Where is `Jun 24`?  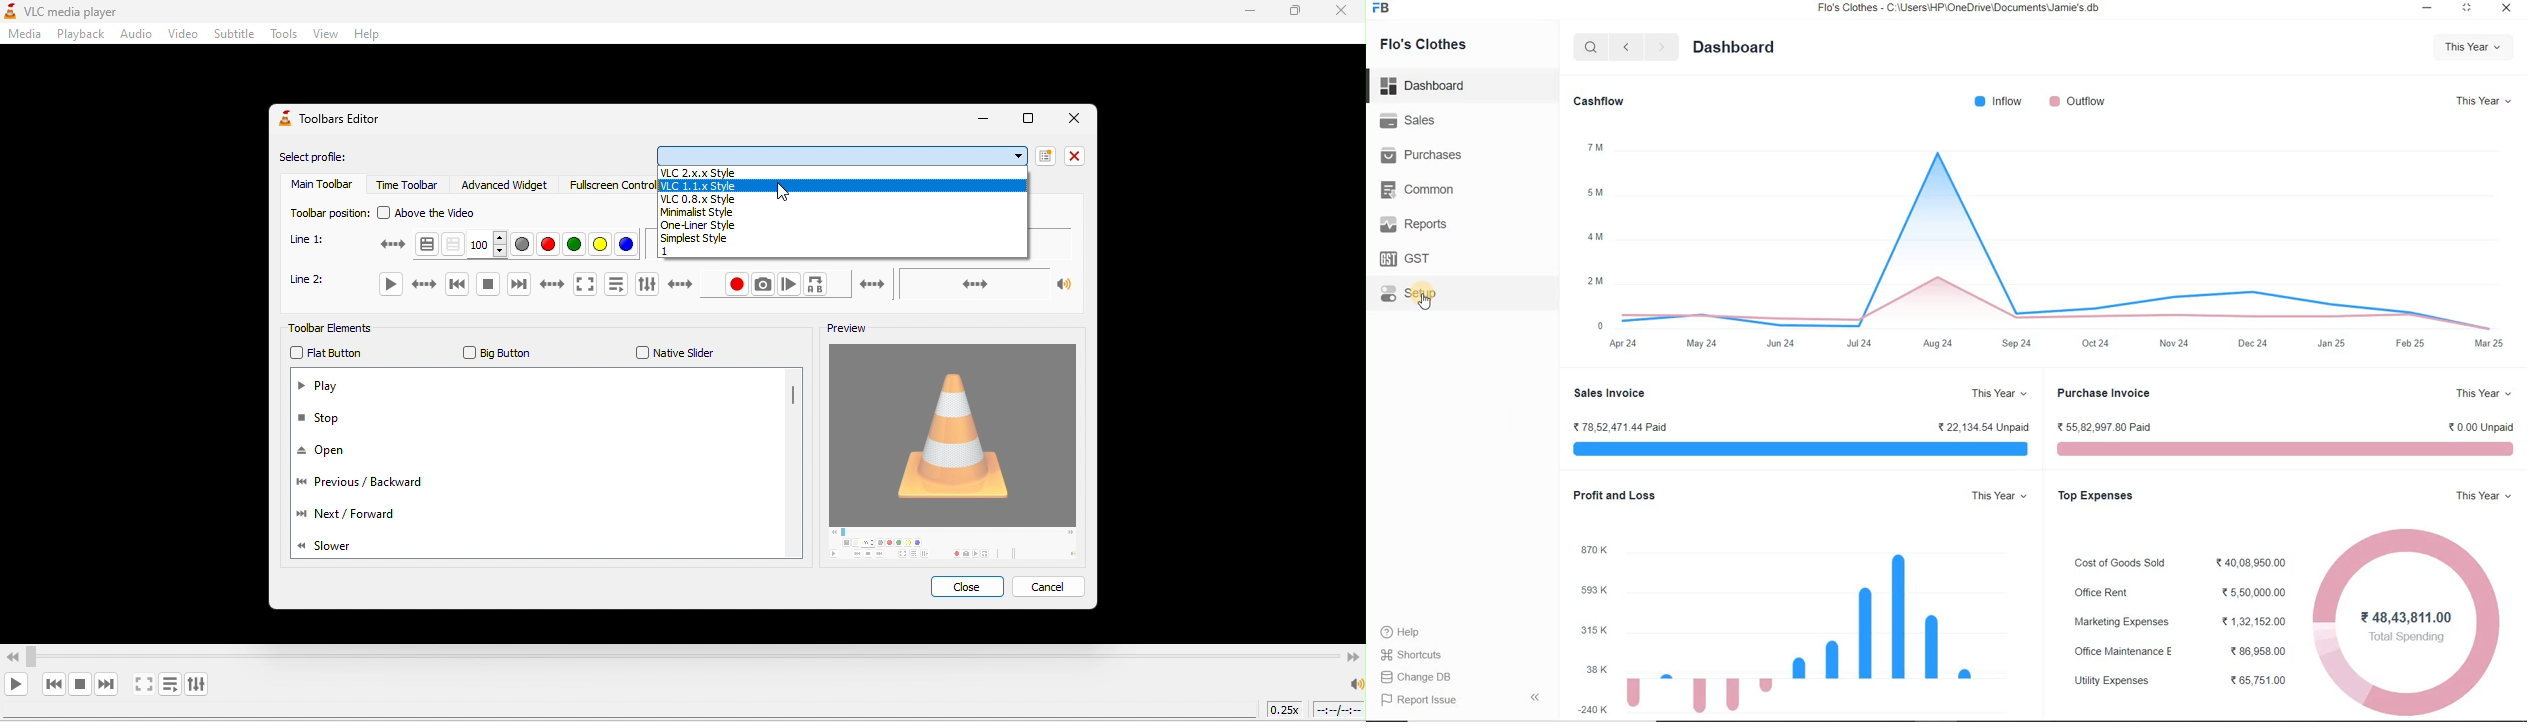
Jun 24 is located at coordinates (1780, 346).